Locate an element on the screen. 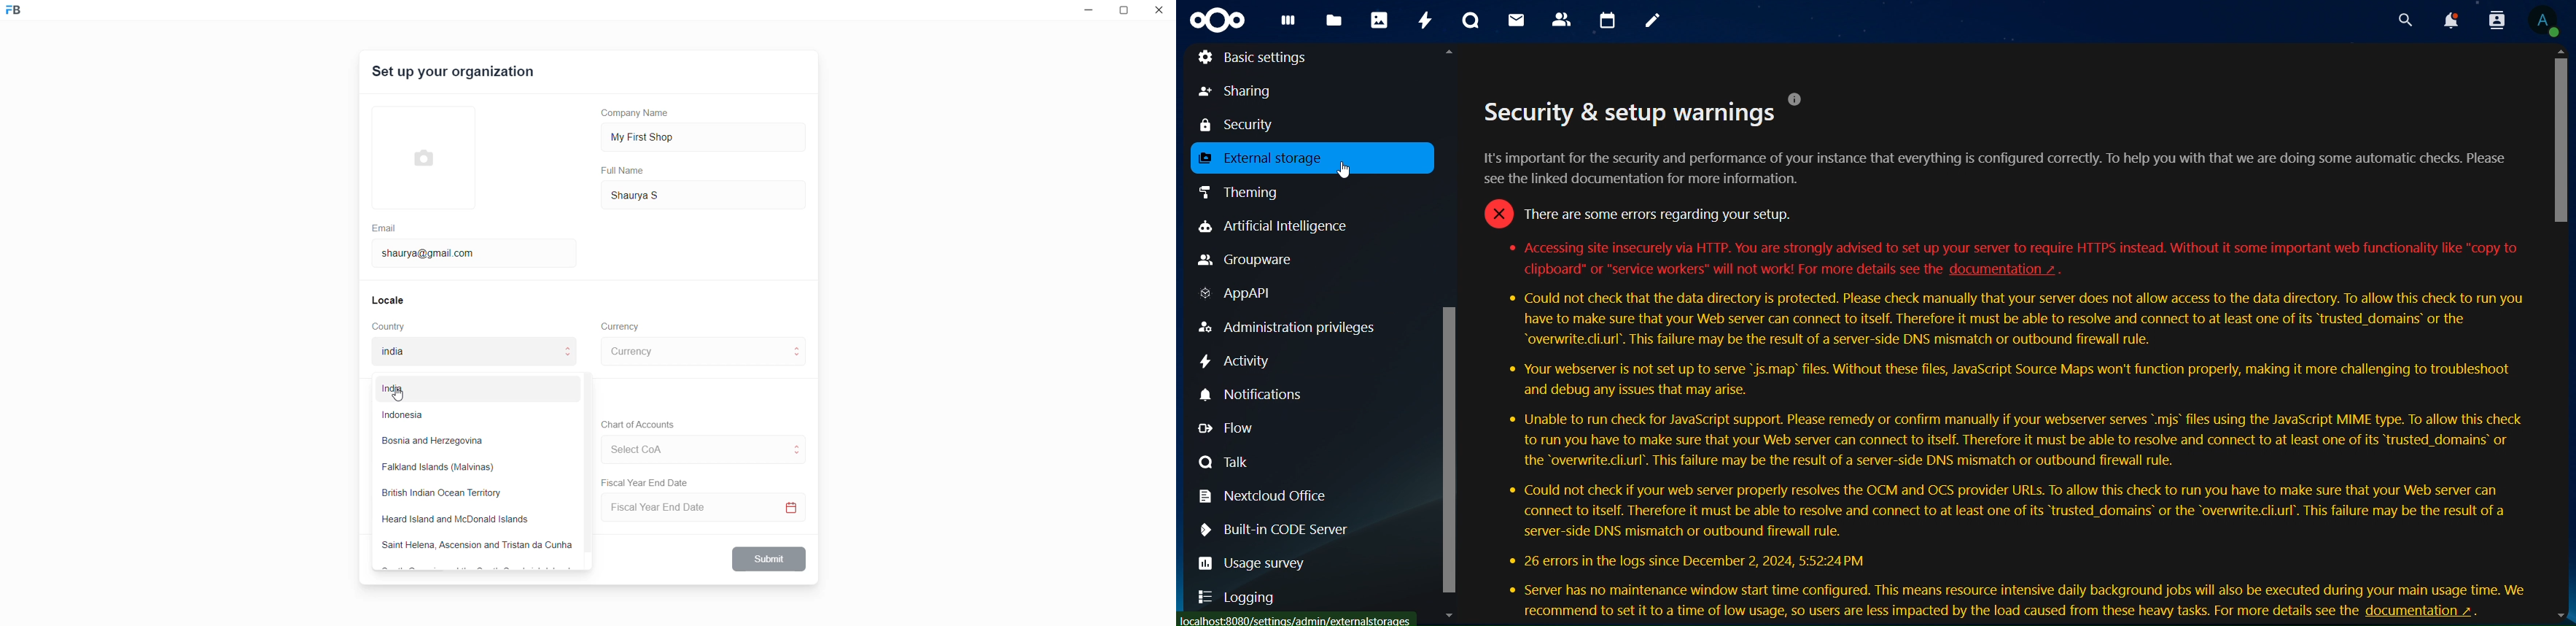 The width and height of the screenshot is (2576, 644). select CoA is located at coordinates (689, 447).